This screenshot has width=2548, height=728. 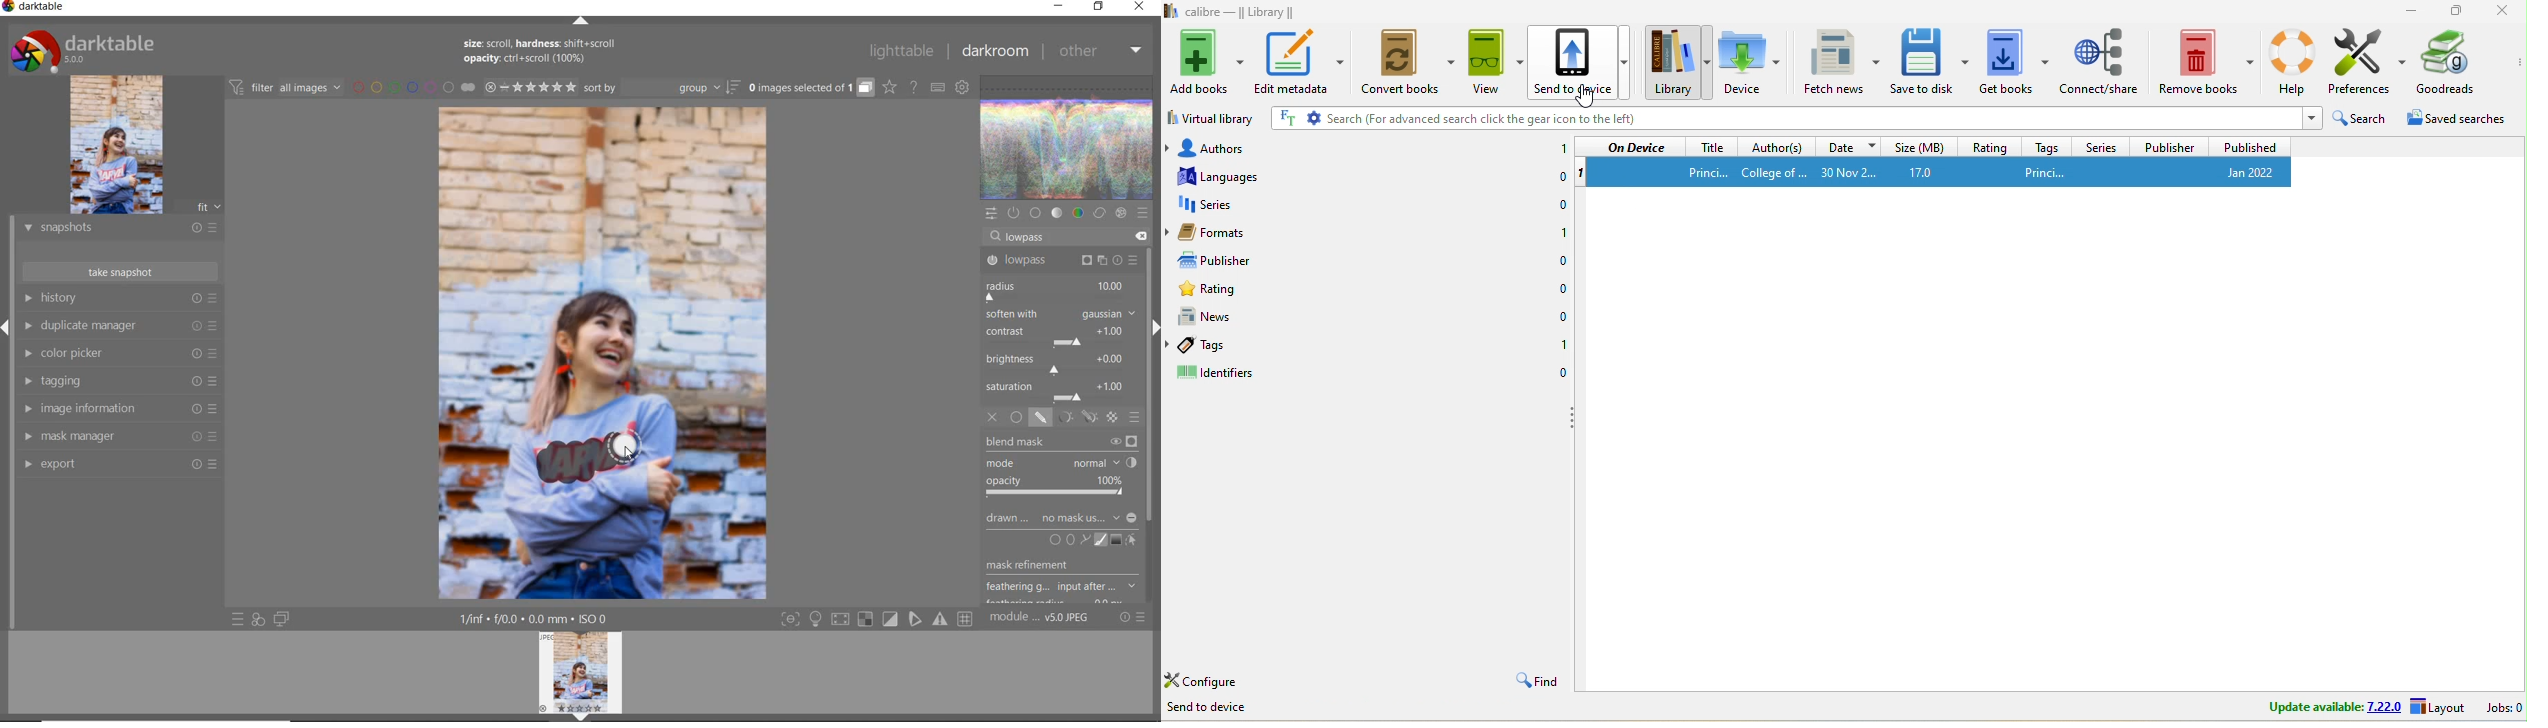 I want to click on sort, so click(x=663, y=89).